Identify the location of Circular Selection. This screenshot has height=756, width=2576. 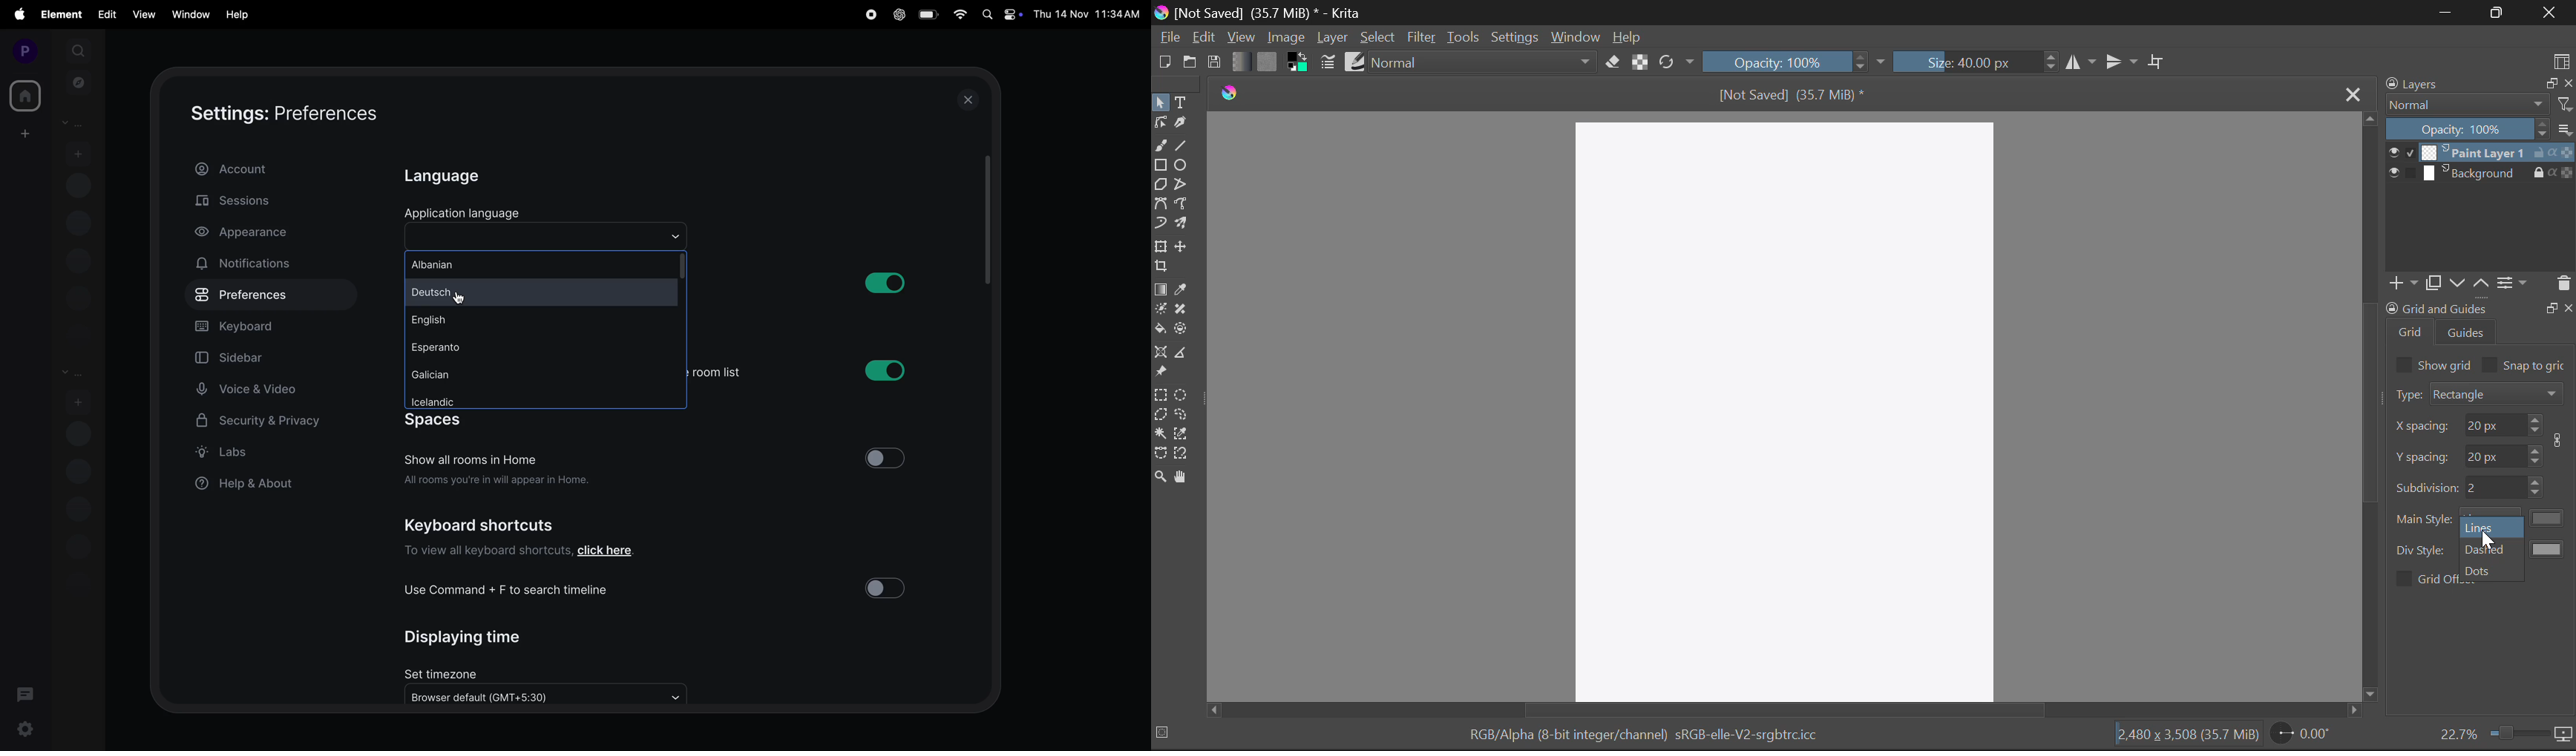
(1183, 396).